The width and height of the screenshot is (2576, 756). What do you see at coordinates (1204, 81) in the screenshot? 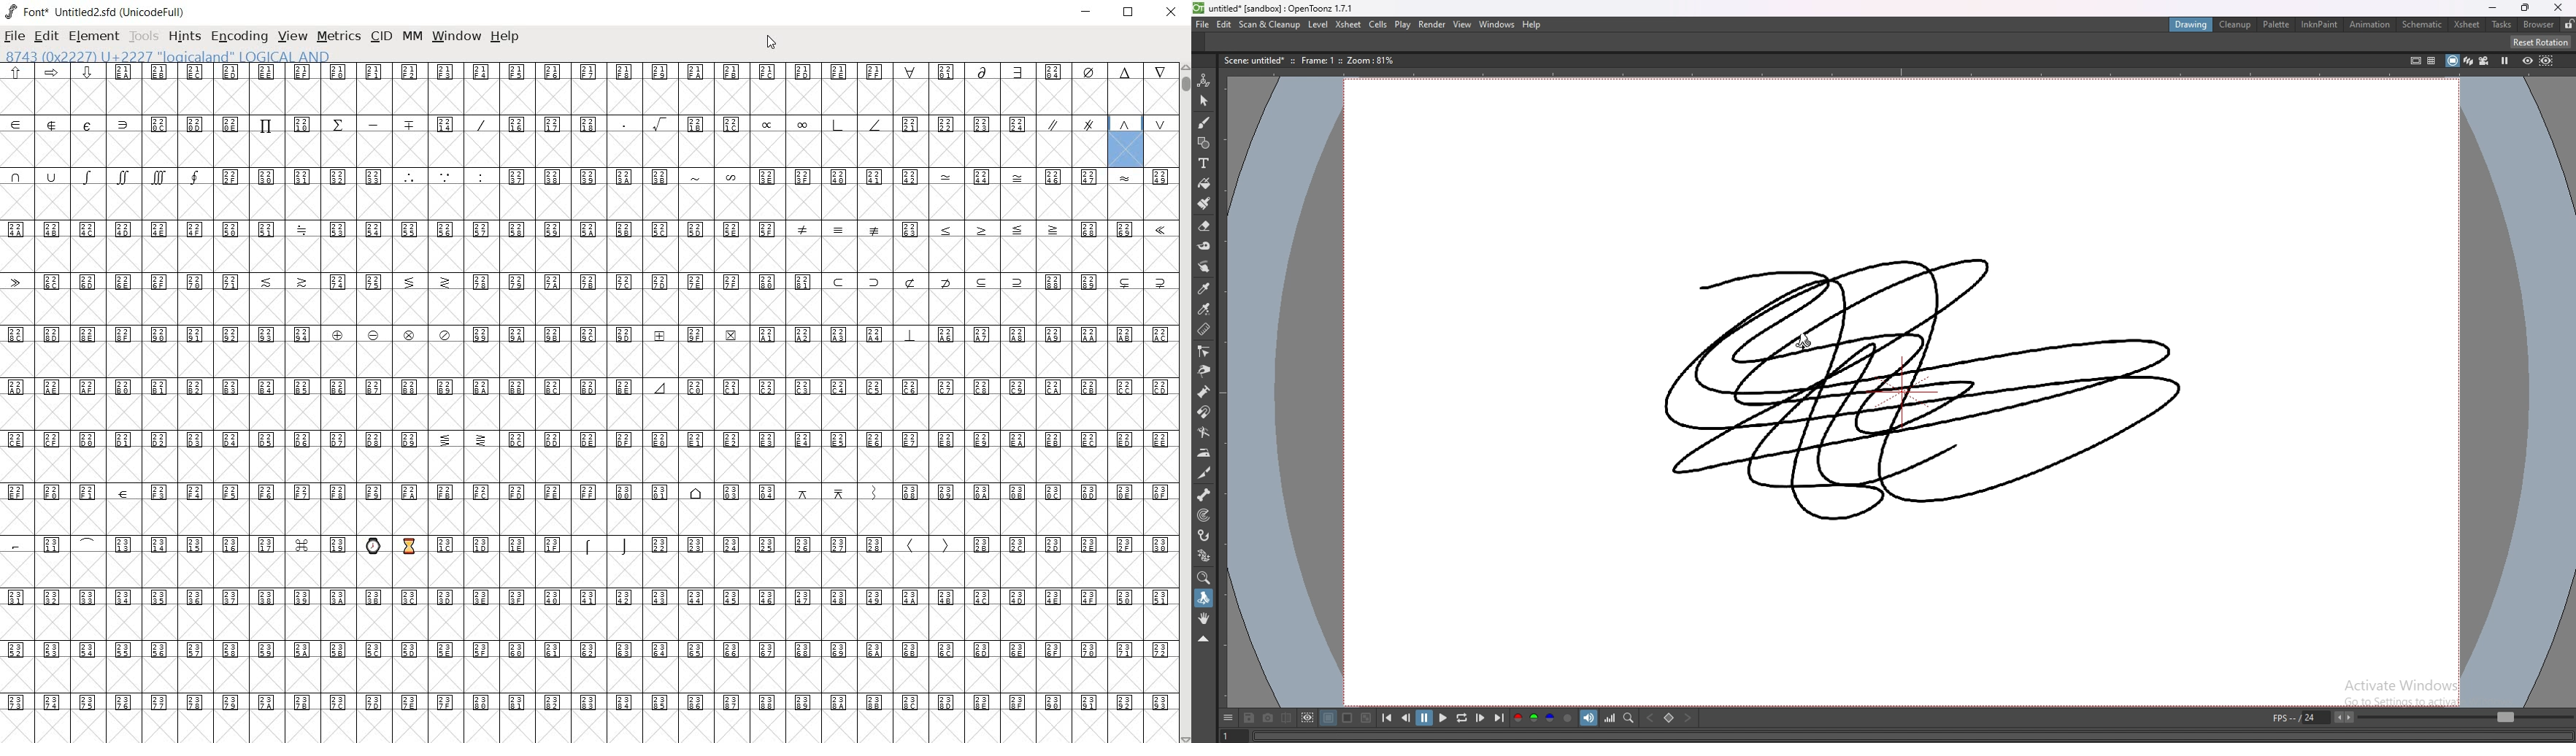
I see `animate tool` at bounding box center [1204, 81].